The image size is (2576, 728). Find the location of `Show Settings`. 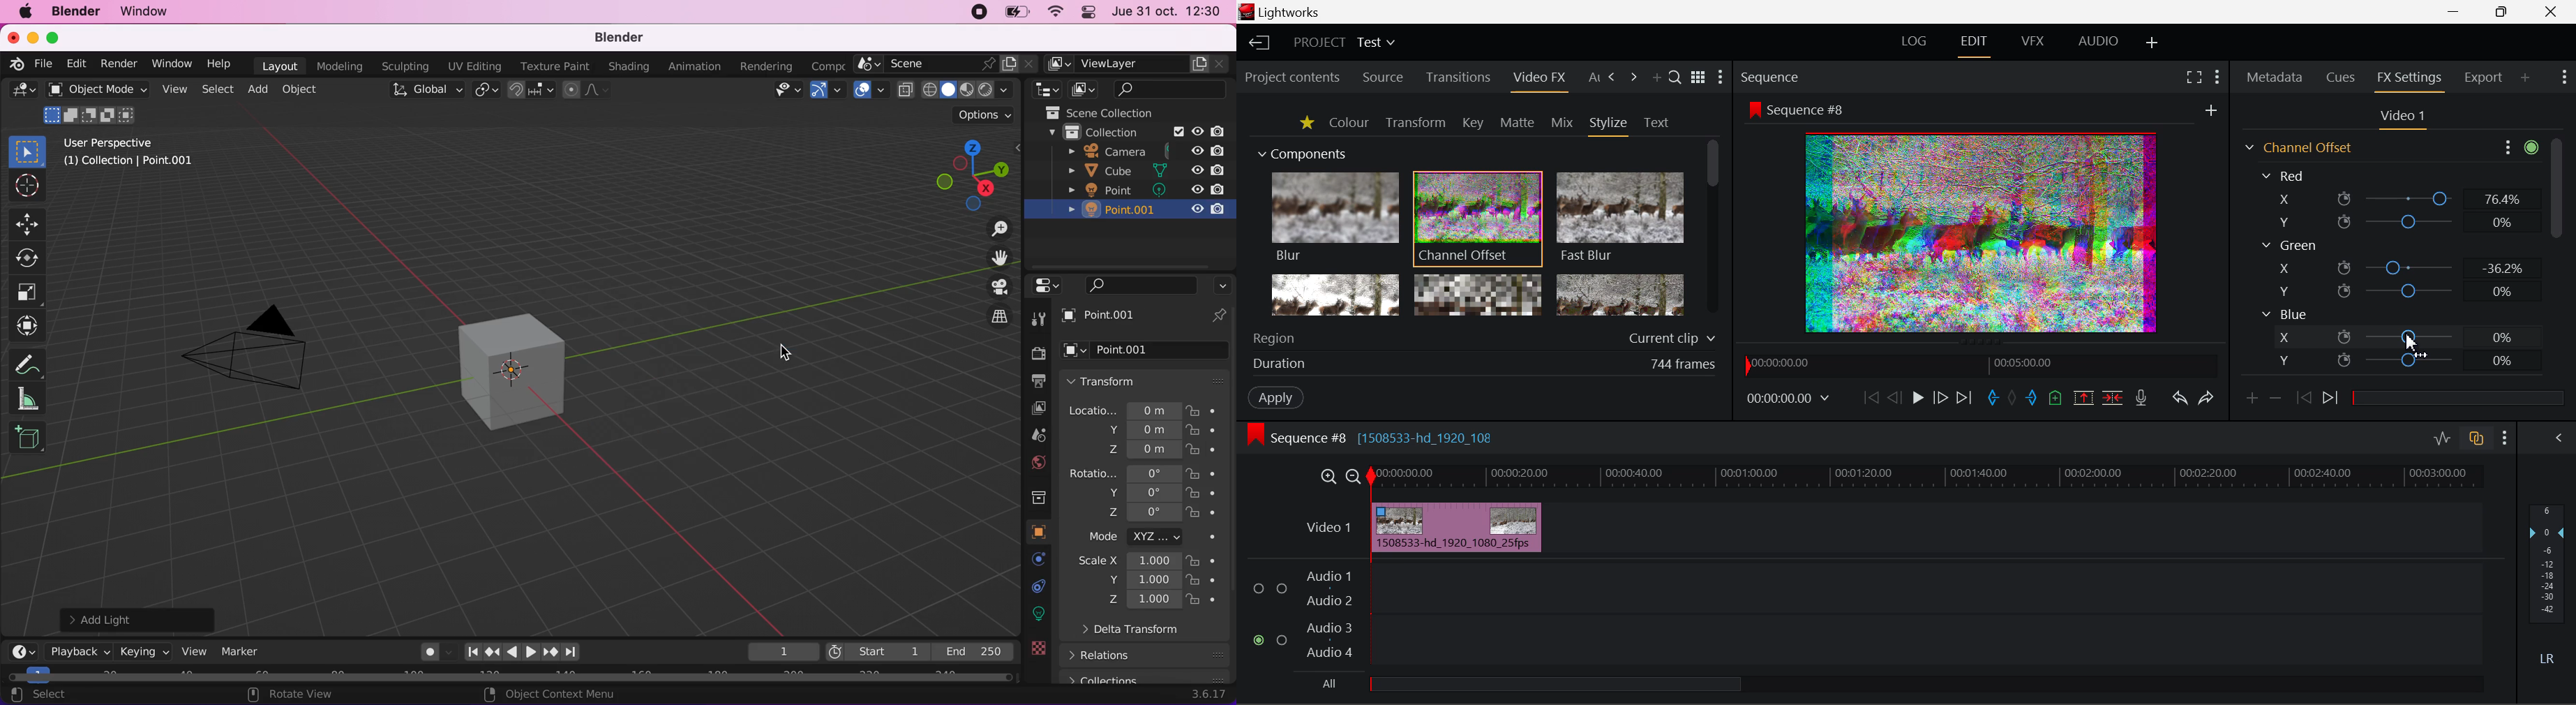

Show Settings is located at coordinates (1722, 77).